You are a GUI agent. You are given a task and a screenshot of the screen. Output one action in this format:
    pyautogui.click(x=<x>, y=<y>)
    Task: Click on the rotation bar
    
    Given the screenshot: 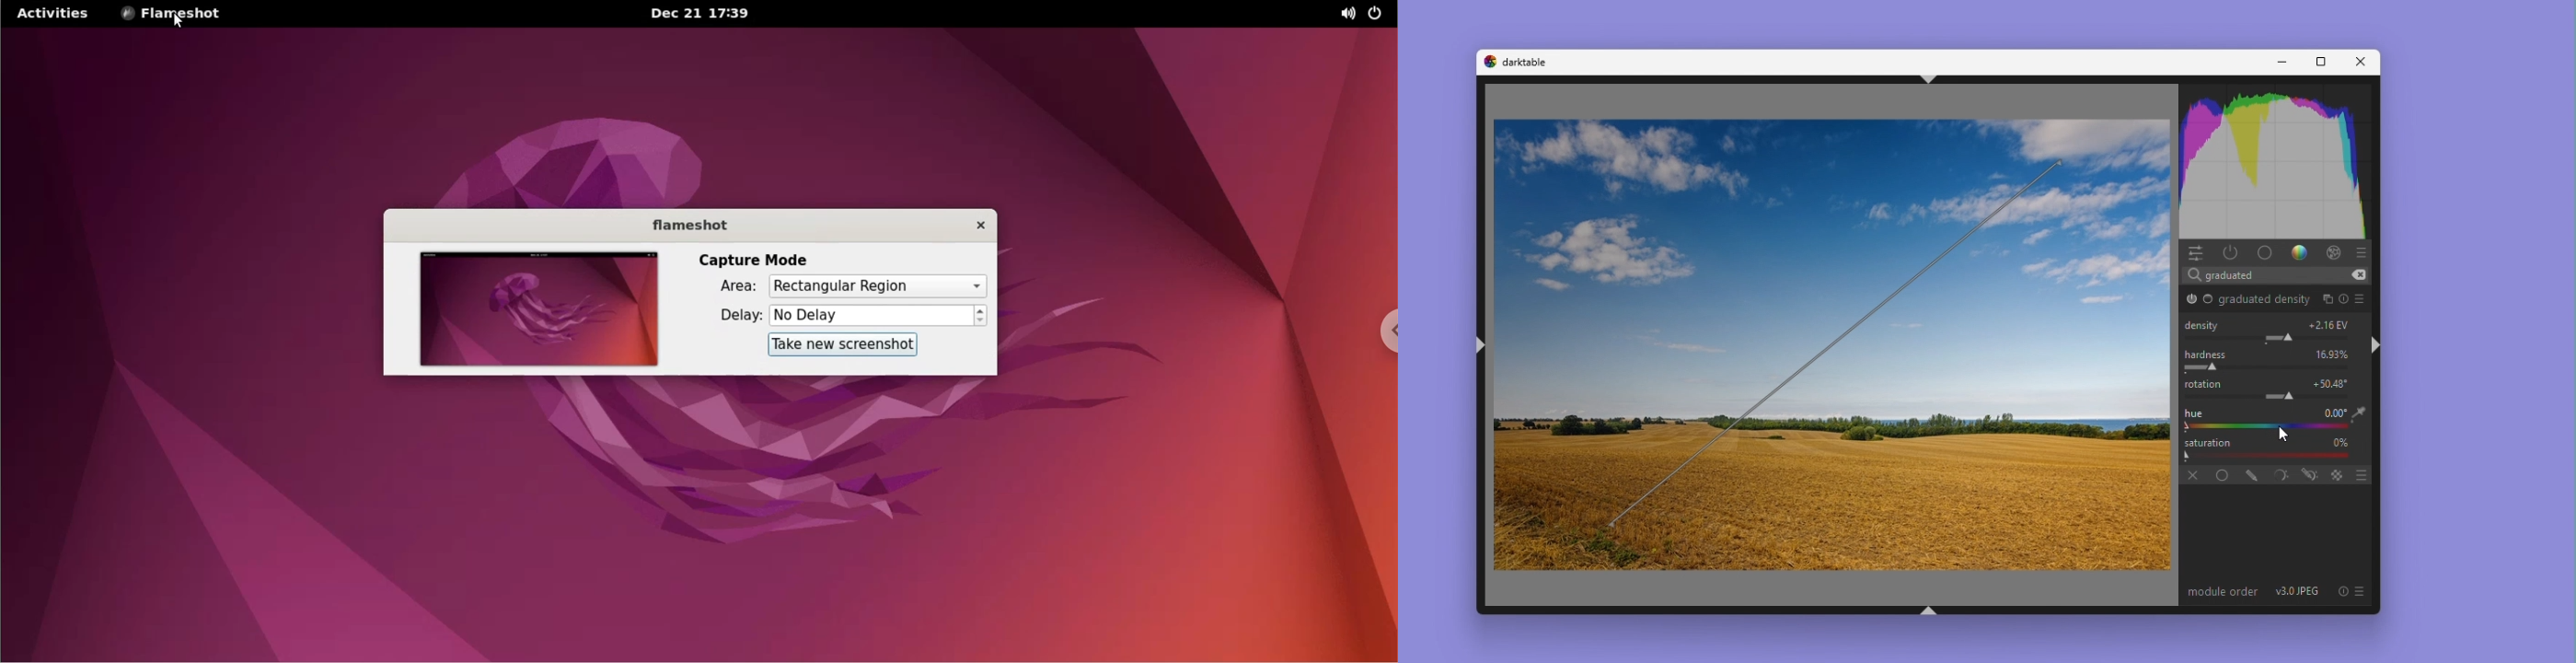 What is the action you would take?
    pyautogui.click(x=1837, y=342)
    